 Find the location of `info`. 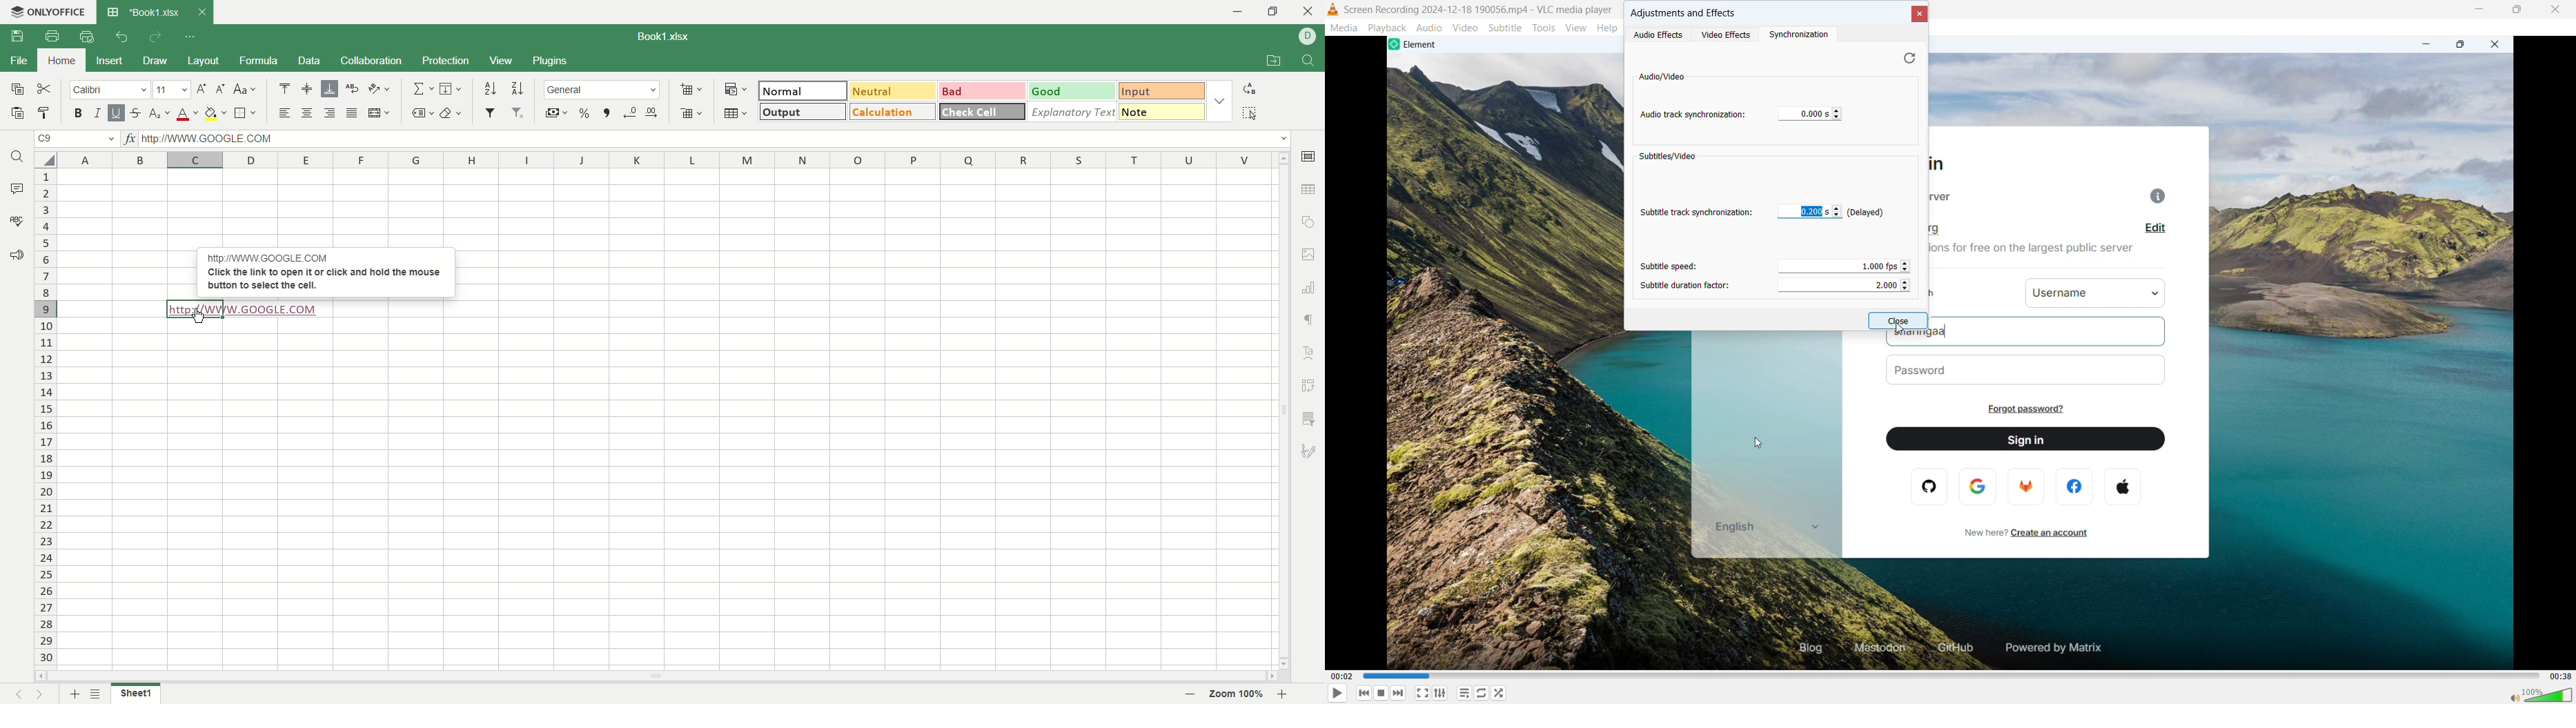

info is located at coordinates (2147, 198).